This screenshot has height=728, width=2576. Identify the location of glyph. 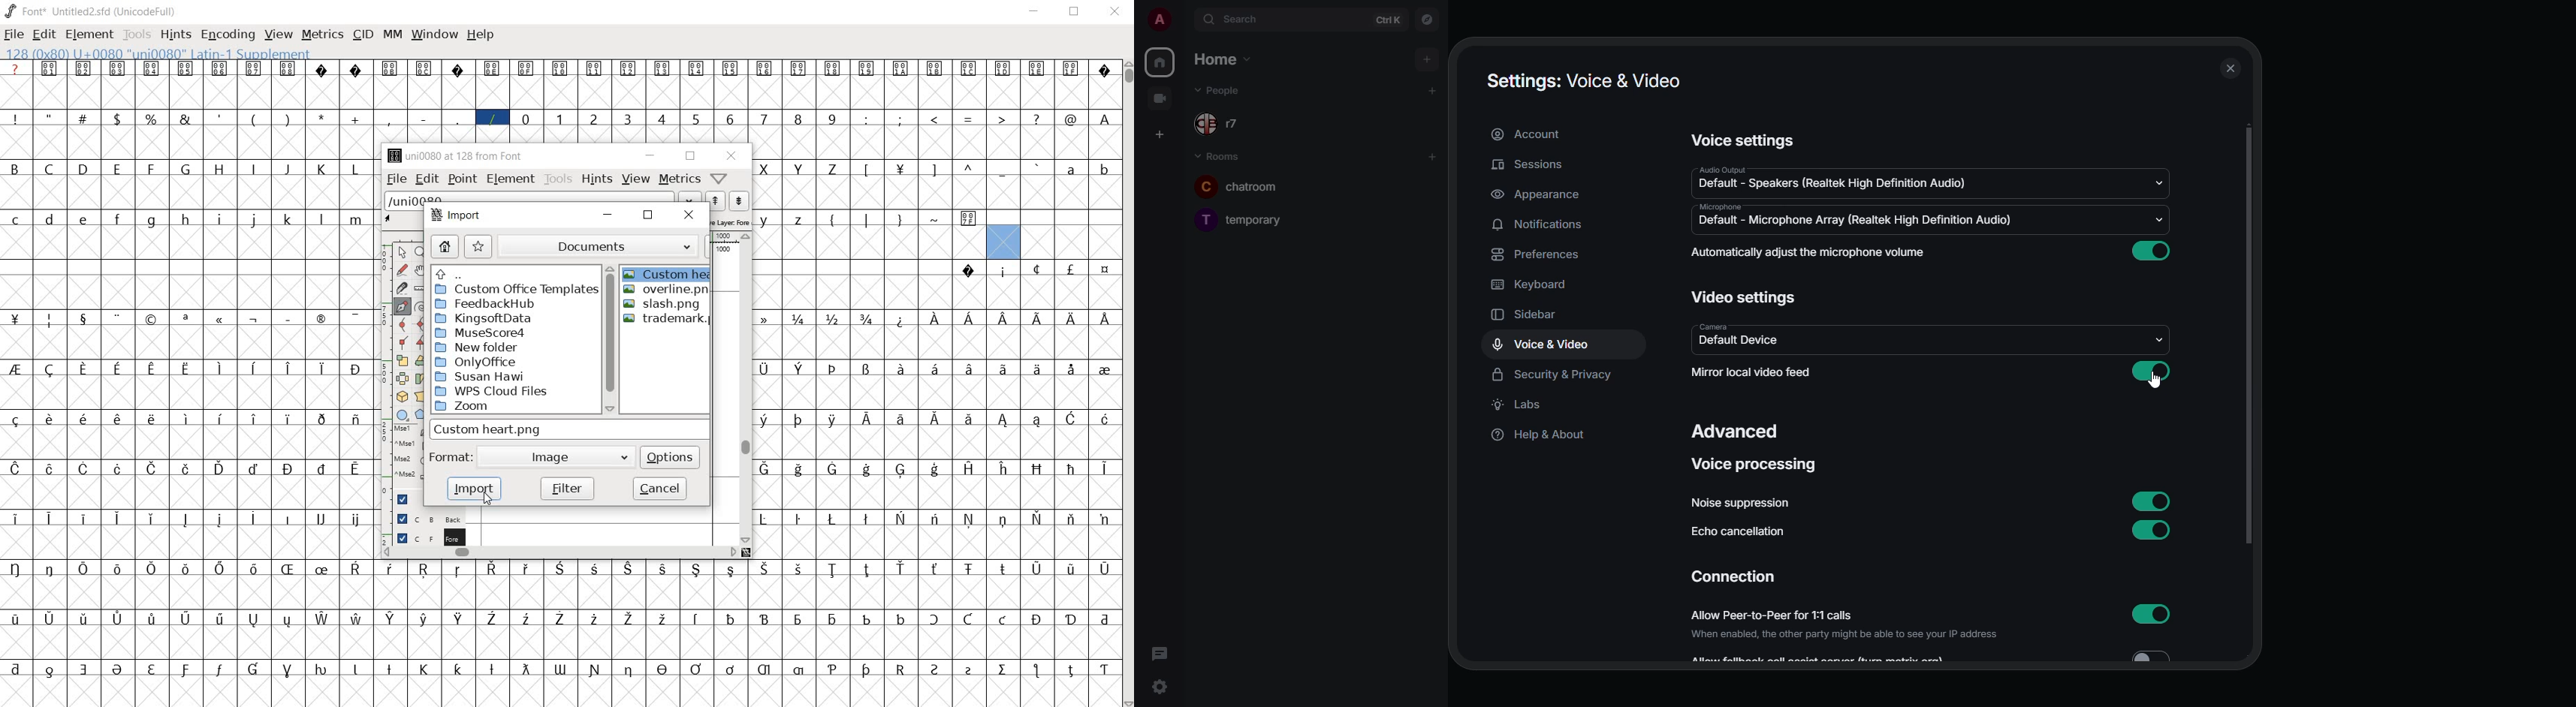
(492, 119).